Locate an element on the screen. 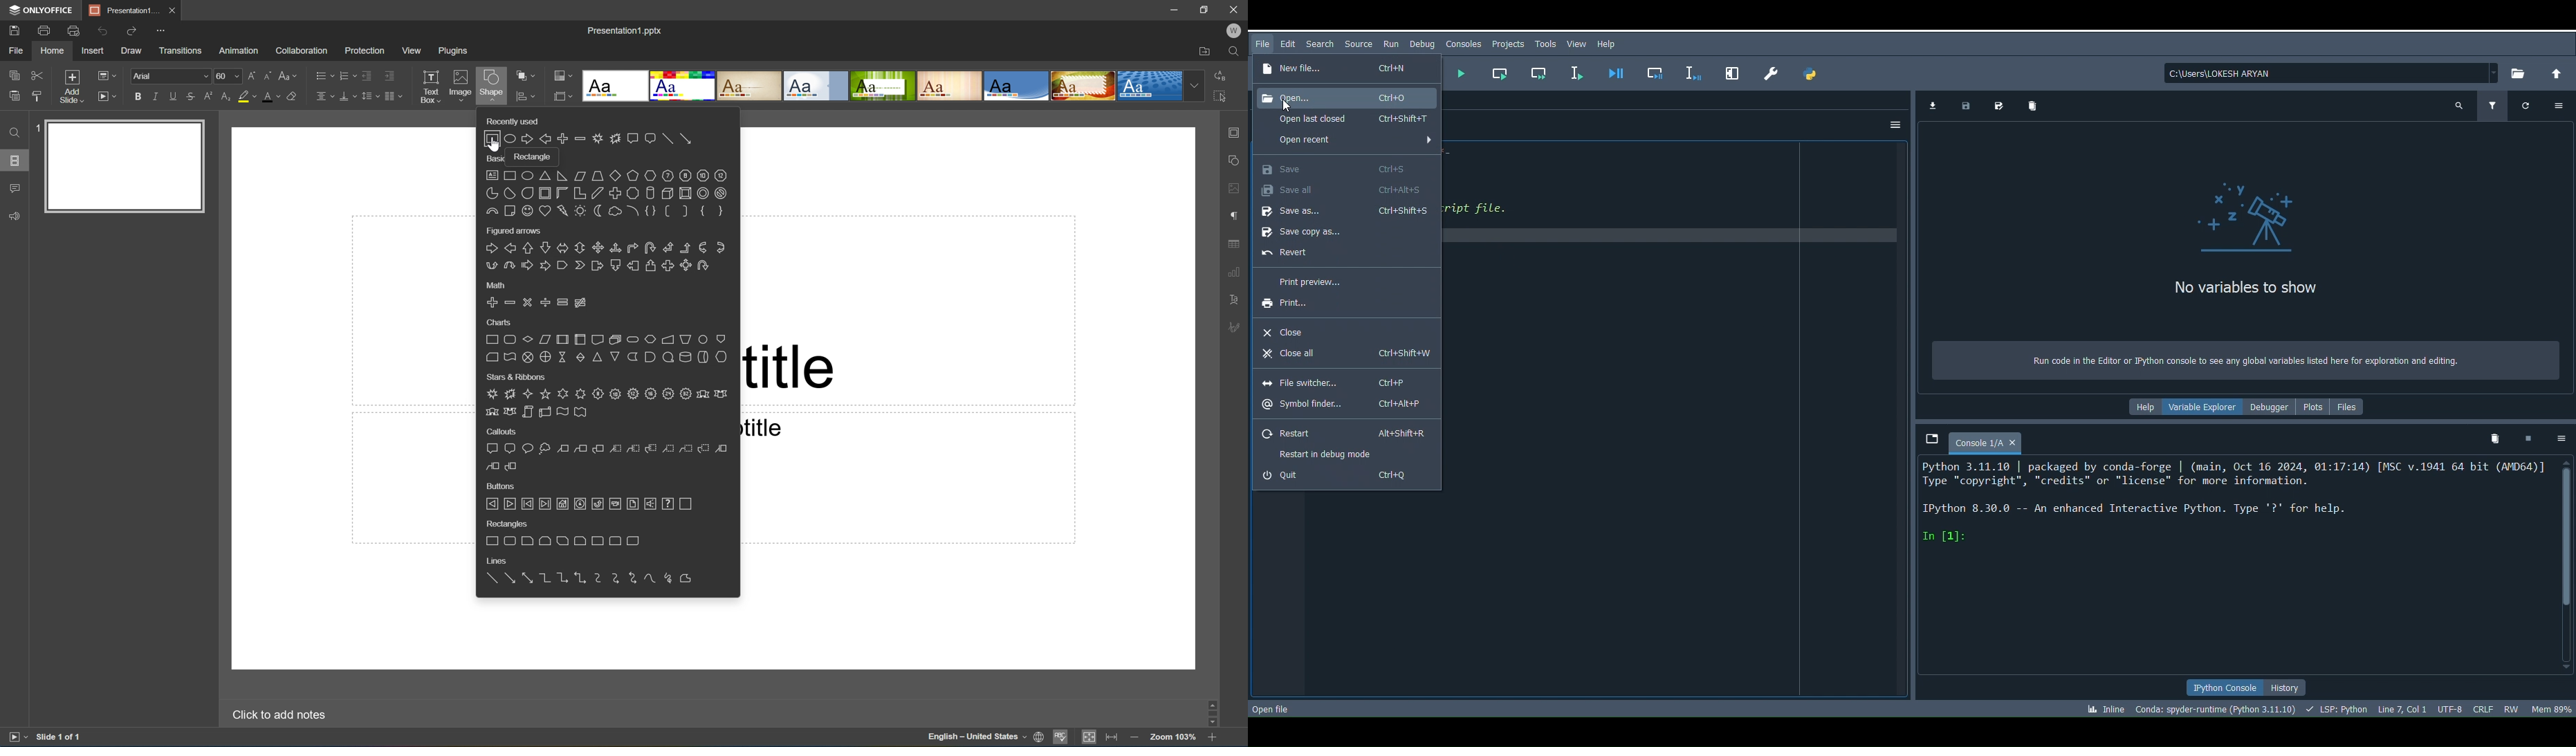  Browse tabs is located at coordinates (1929, 435).